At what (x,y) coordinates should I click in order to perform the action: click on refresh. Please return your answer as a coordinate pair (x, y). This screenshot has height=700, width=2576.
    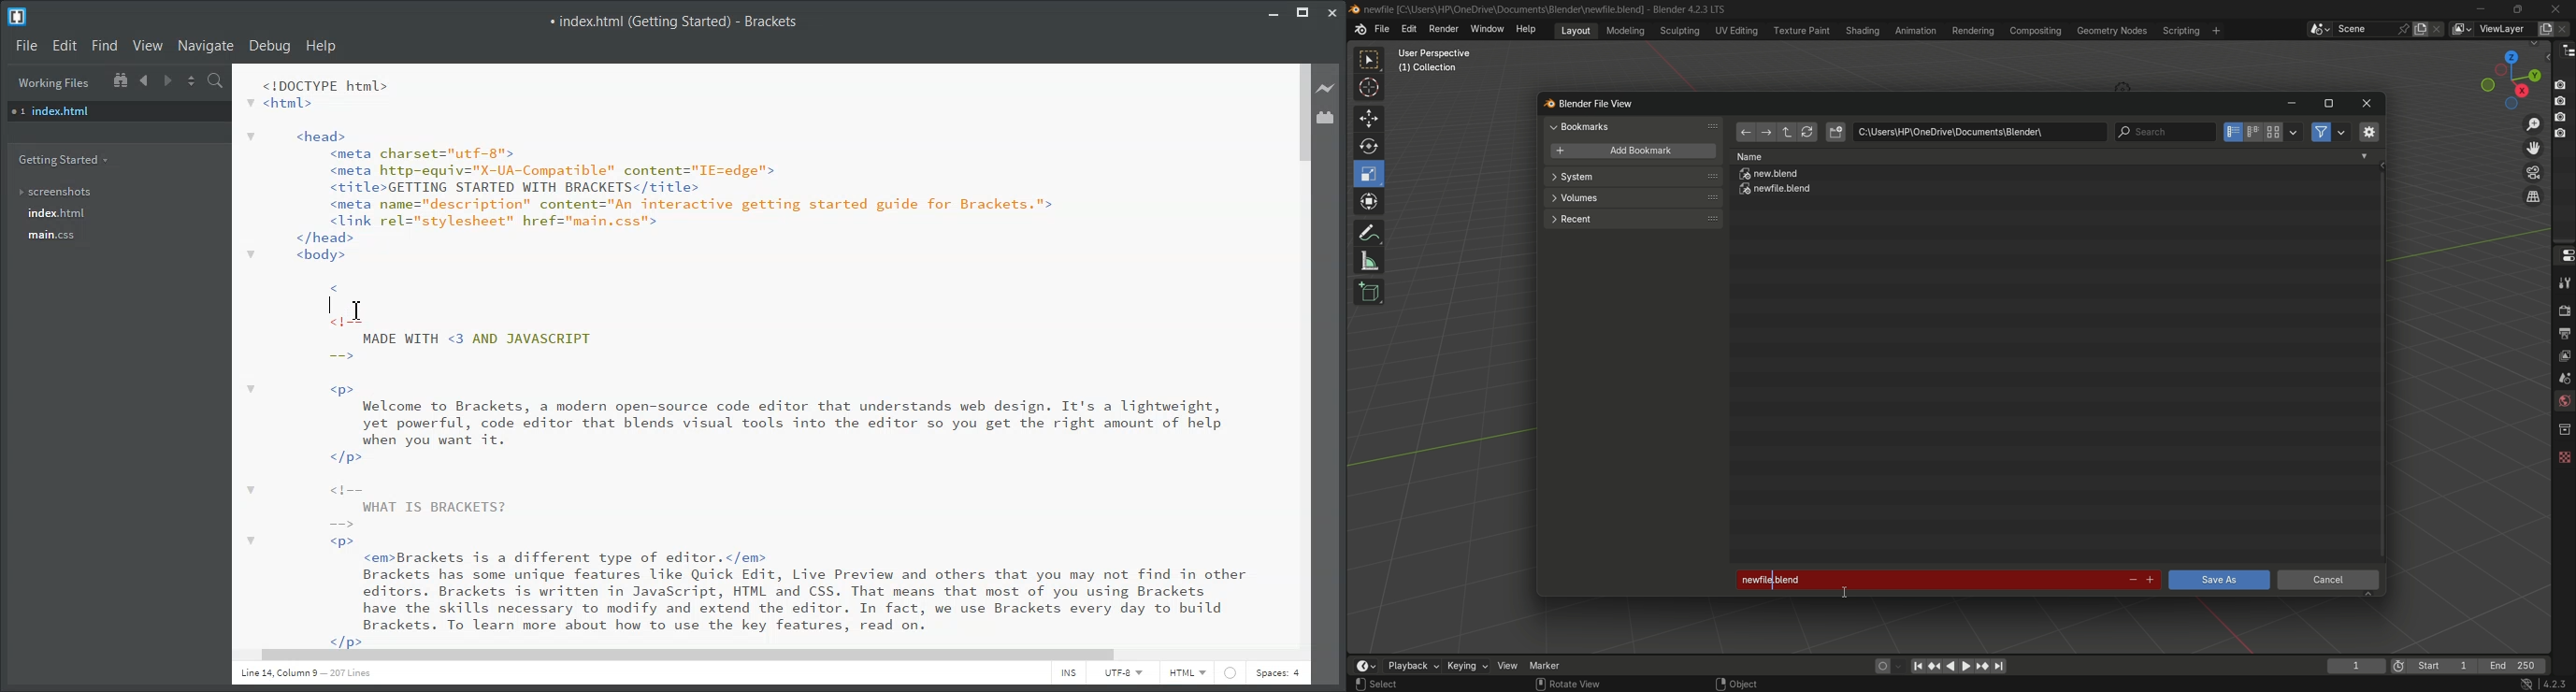
    Looking at the image, I should click on (1807, 133).